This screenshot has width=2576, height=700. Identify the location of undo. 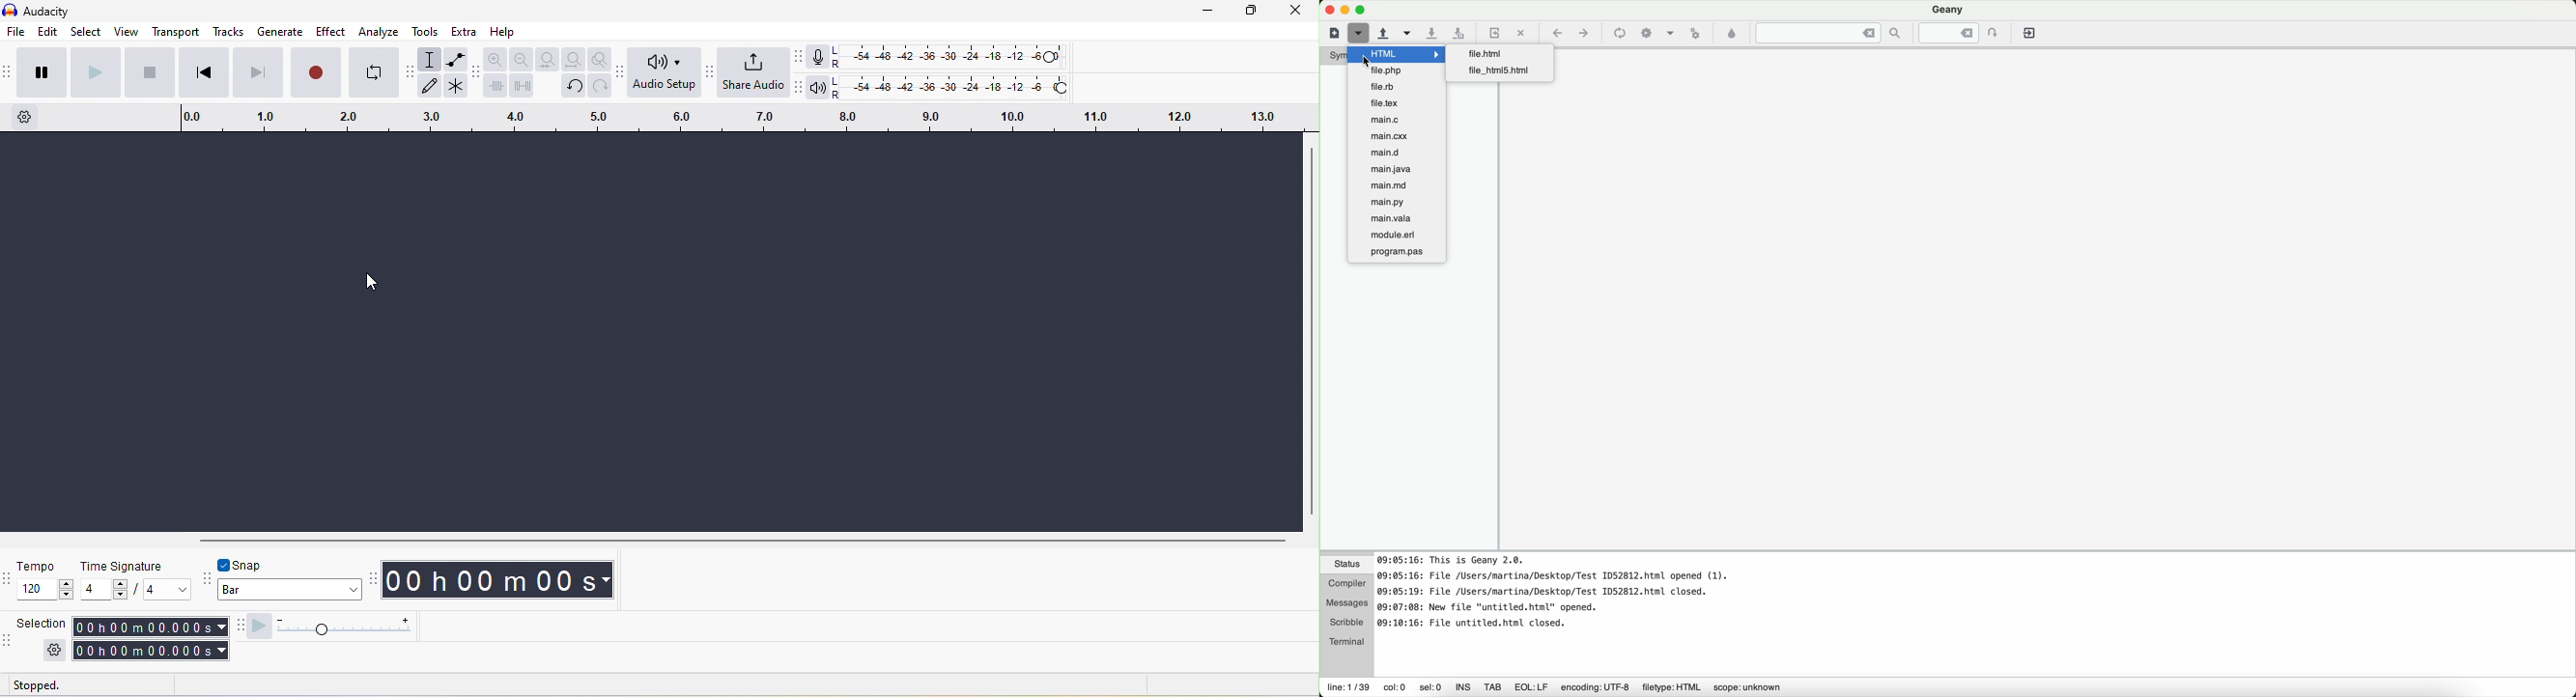
(574, 87).